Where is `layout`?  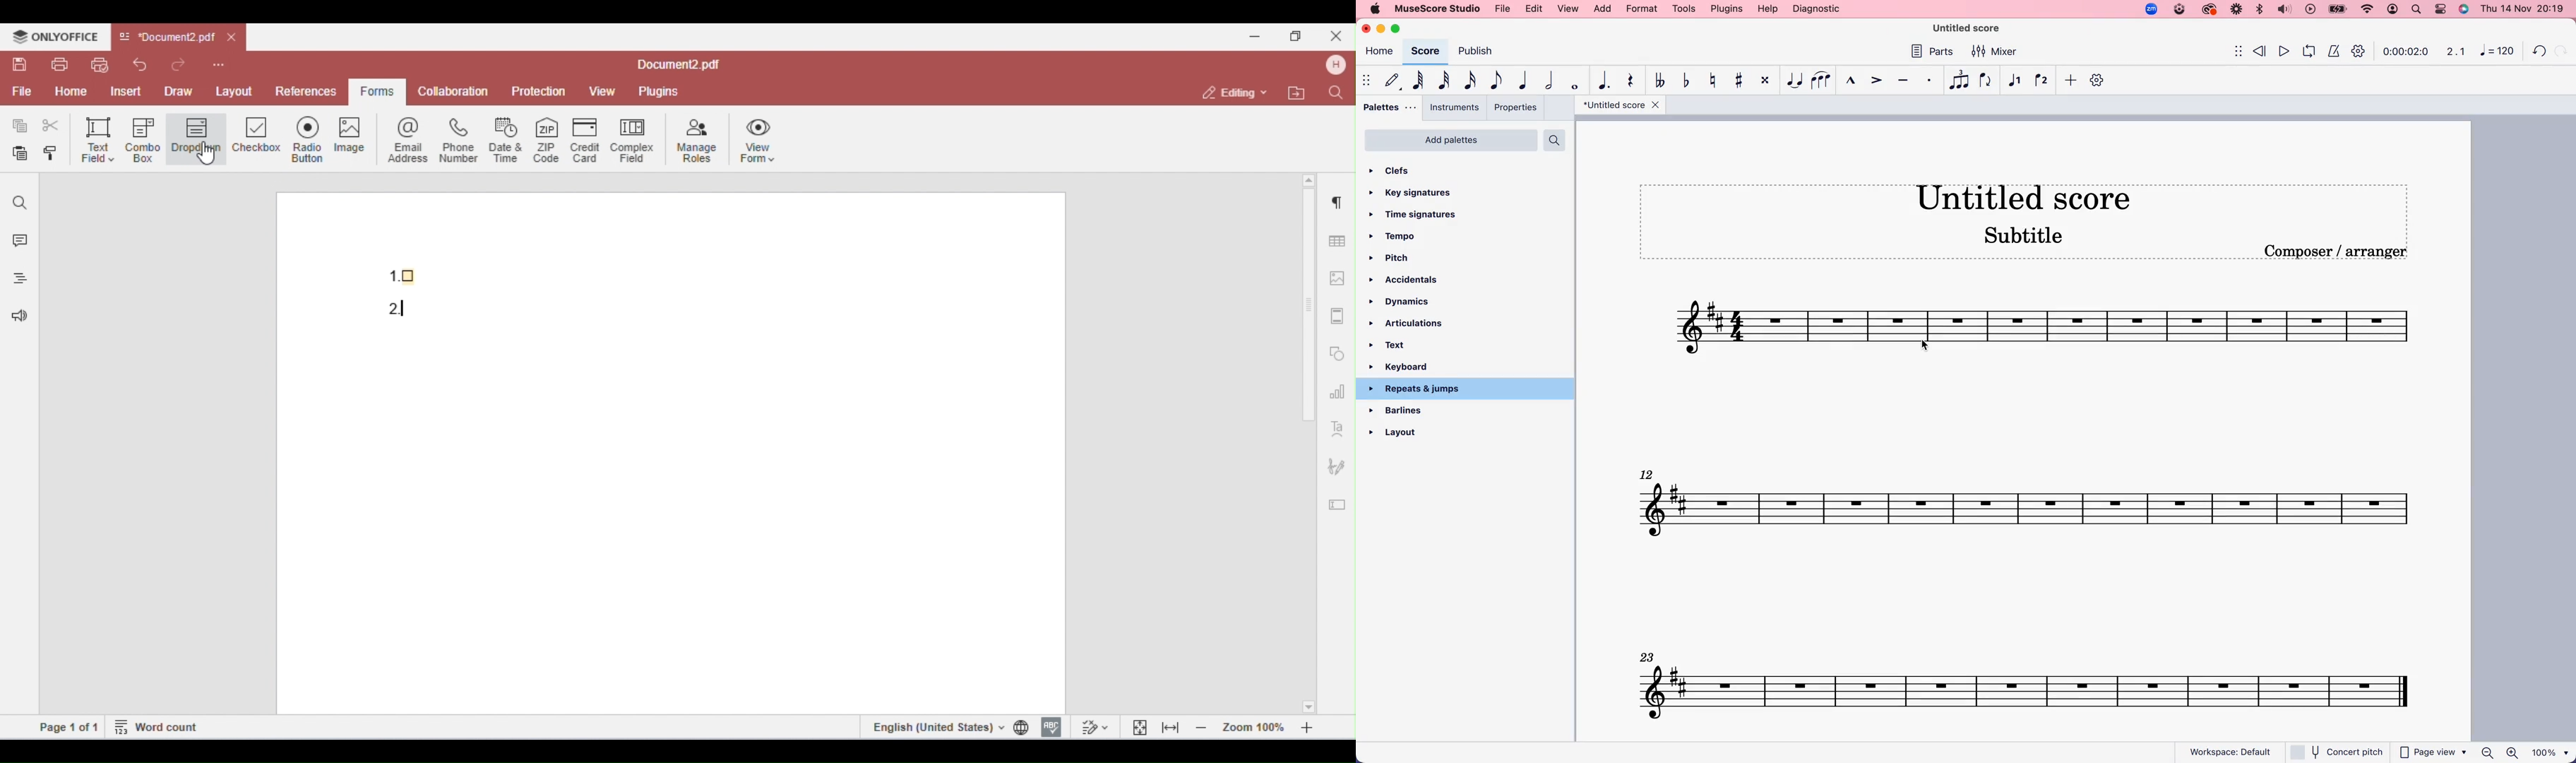
layout is located at coordinates (1448, 430).